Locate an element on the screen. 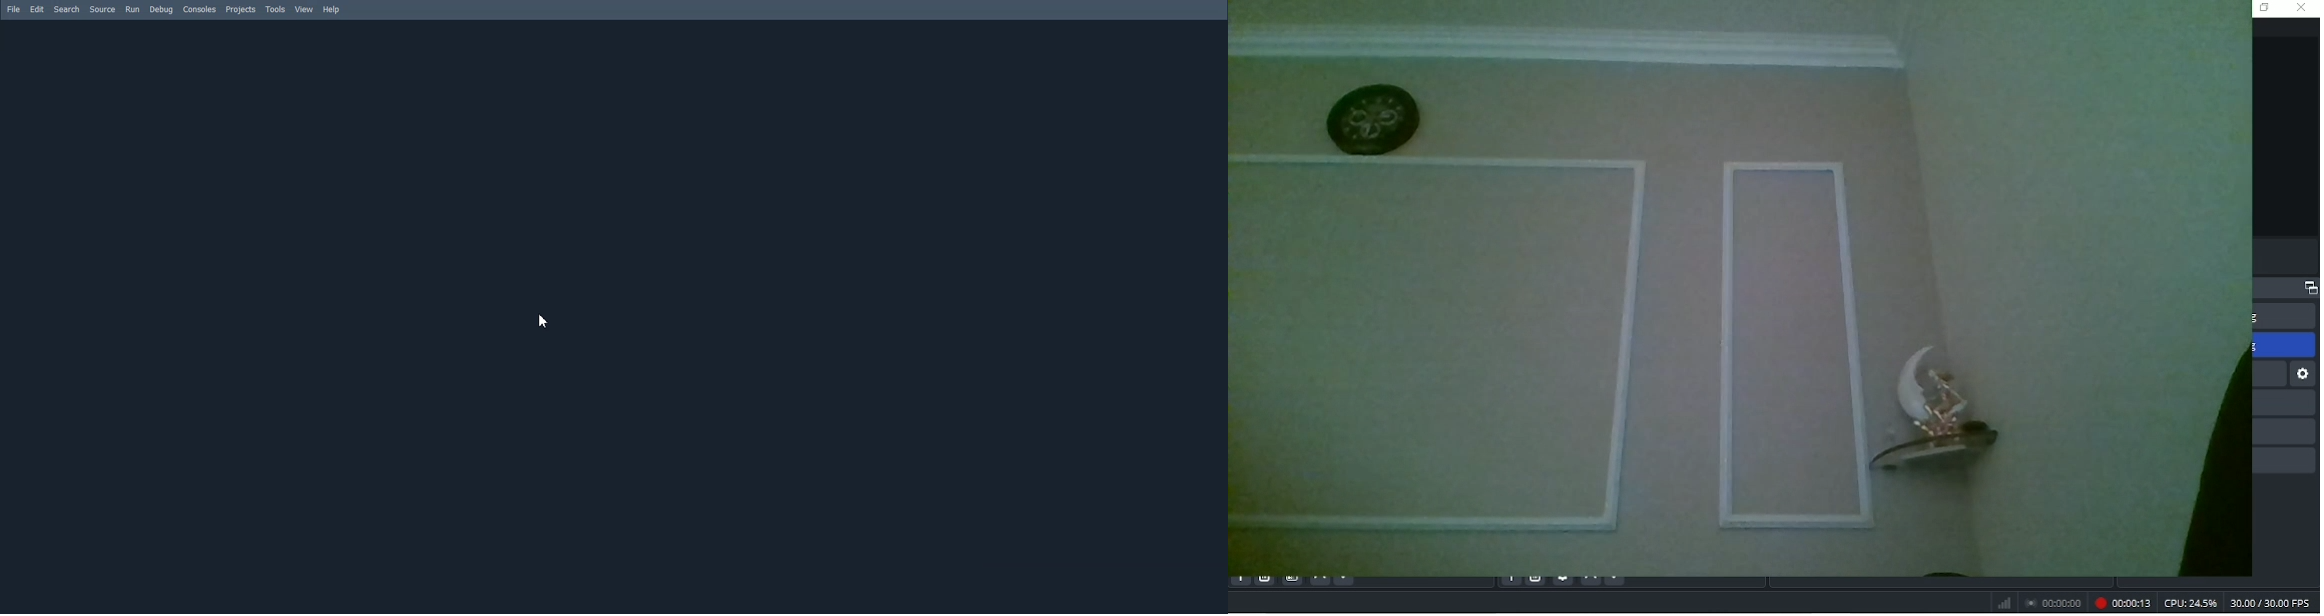  restore is located at coordinates (2268, 10).